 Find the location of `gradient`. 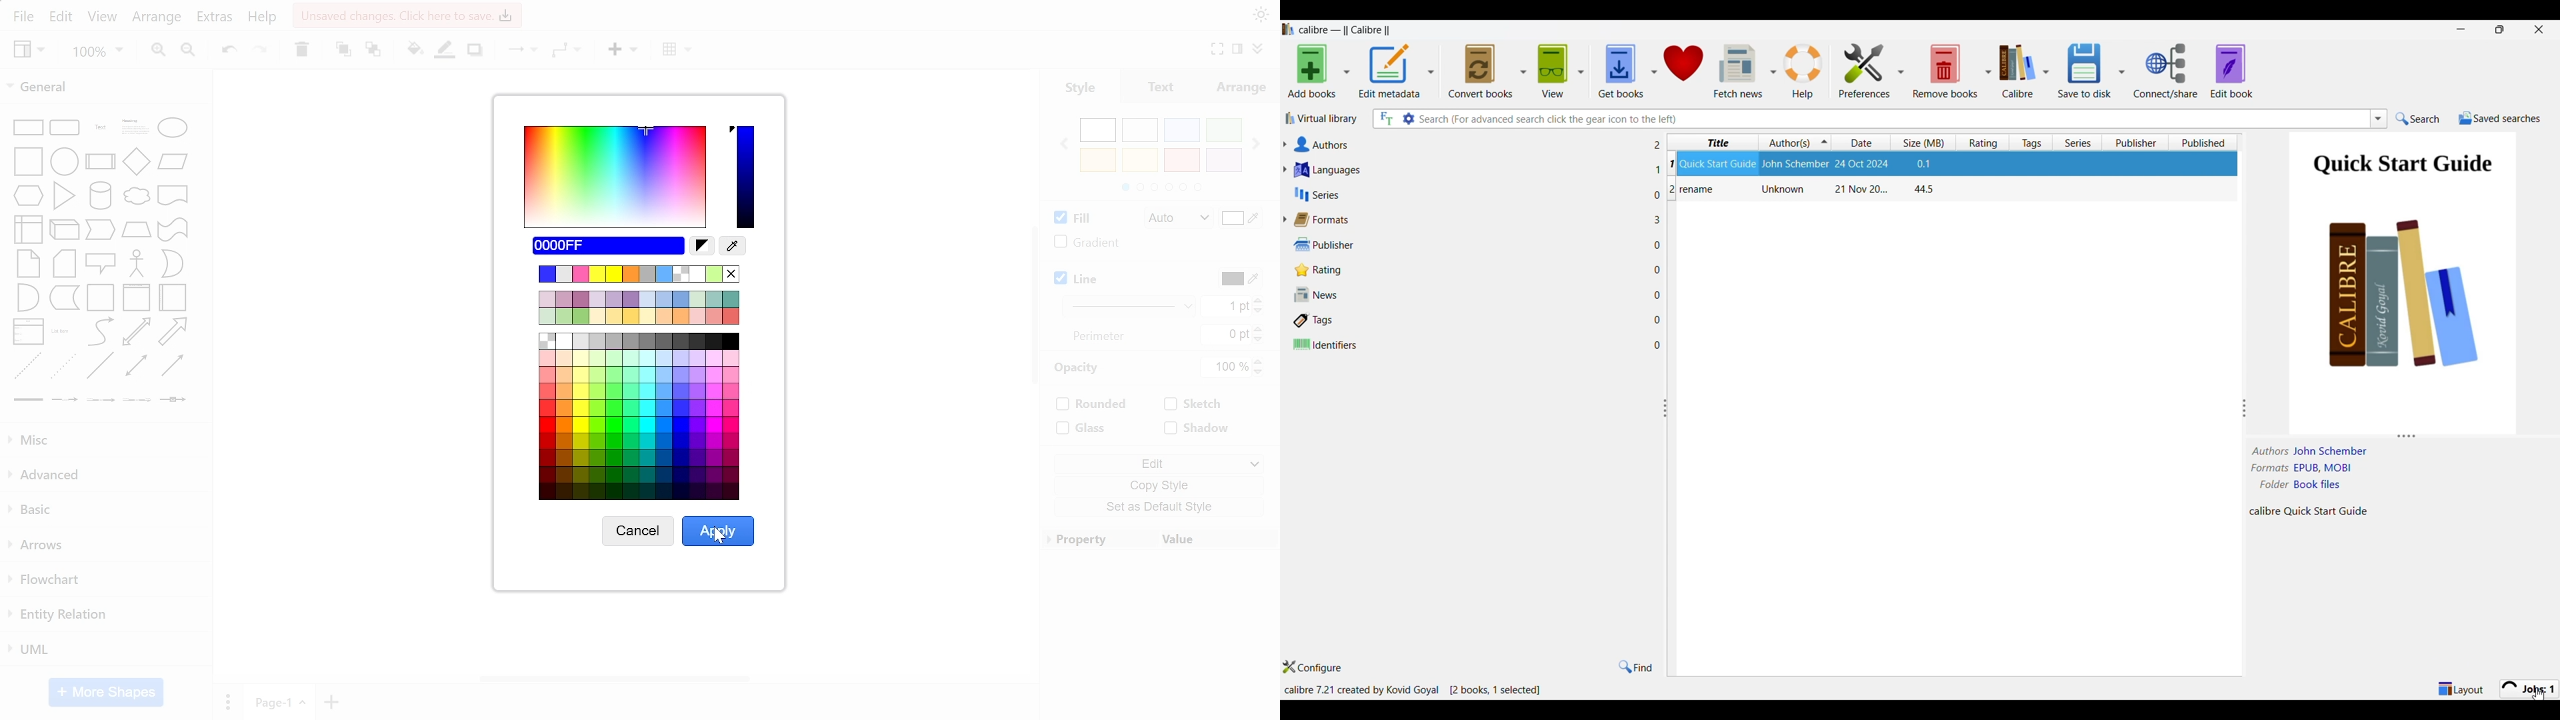

gradient is located at coordinates (1083, 243).